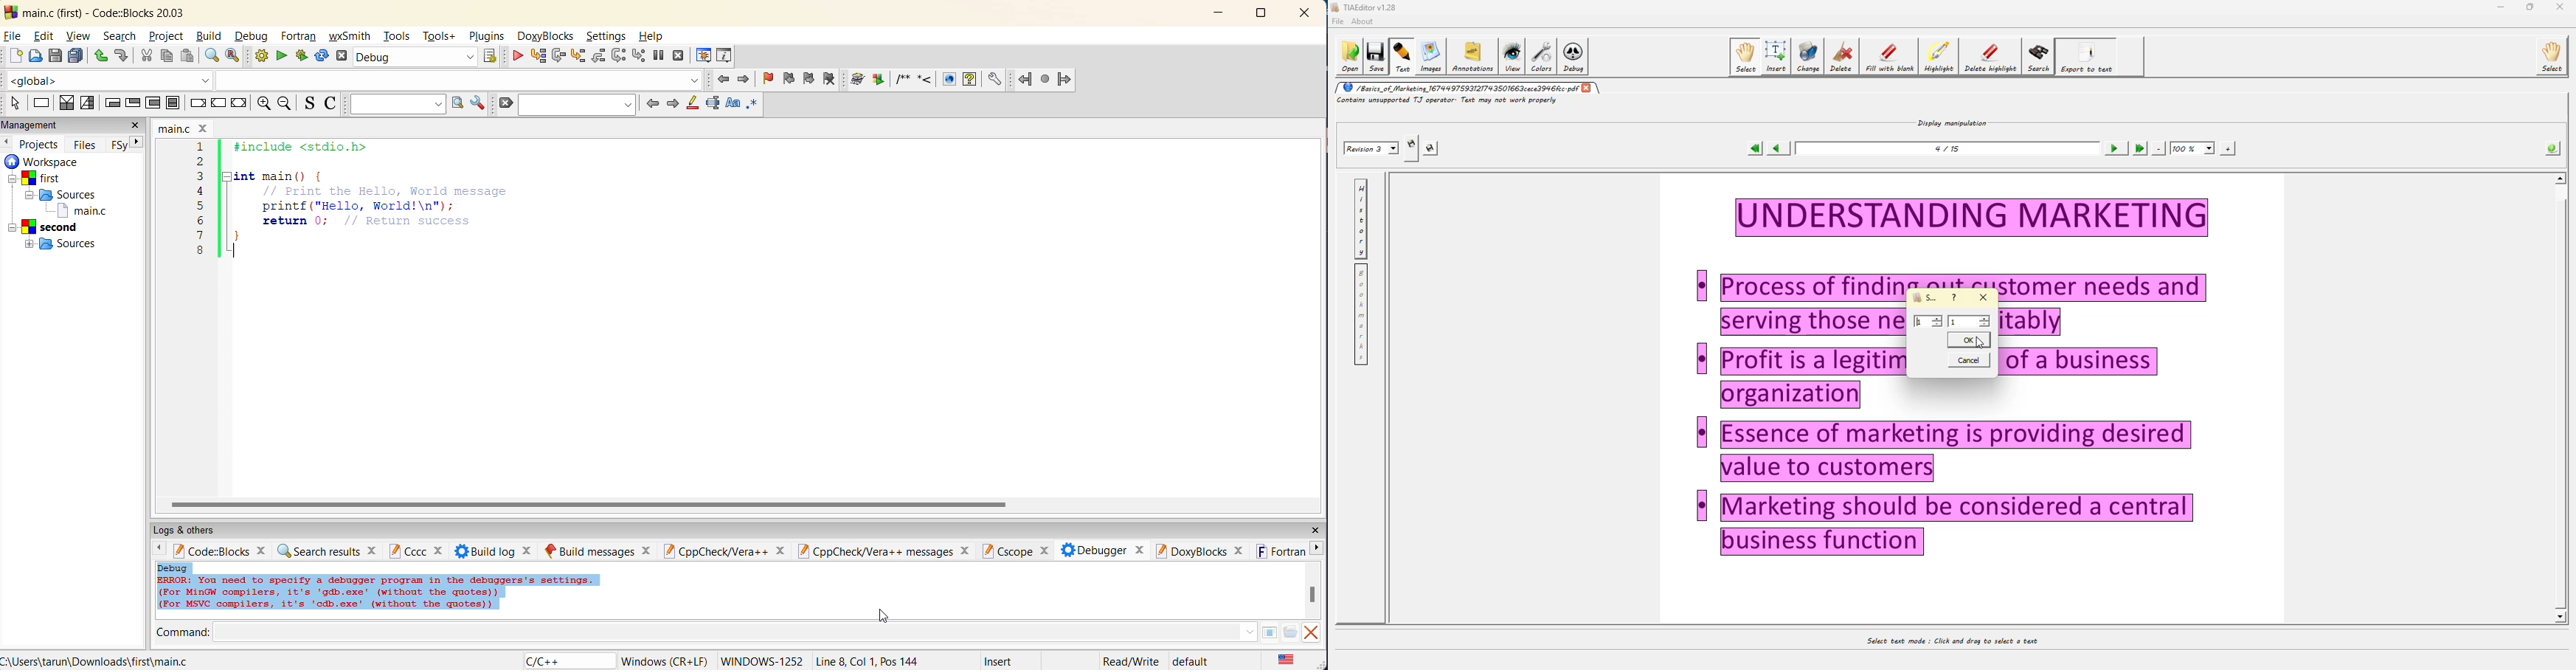 The image size is (2576, 672). What do you see at coordinates (594, 505) in the screenshot?
I see `horizontal scroll bar` at bounding box center [594, 505].